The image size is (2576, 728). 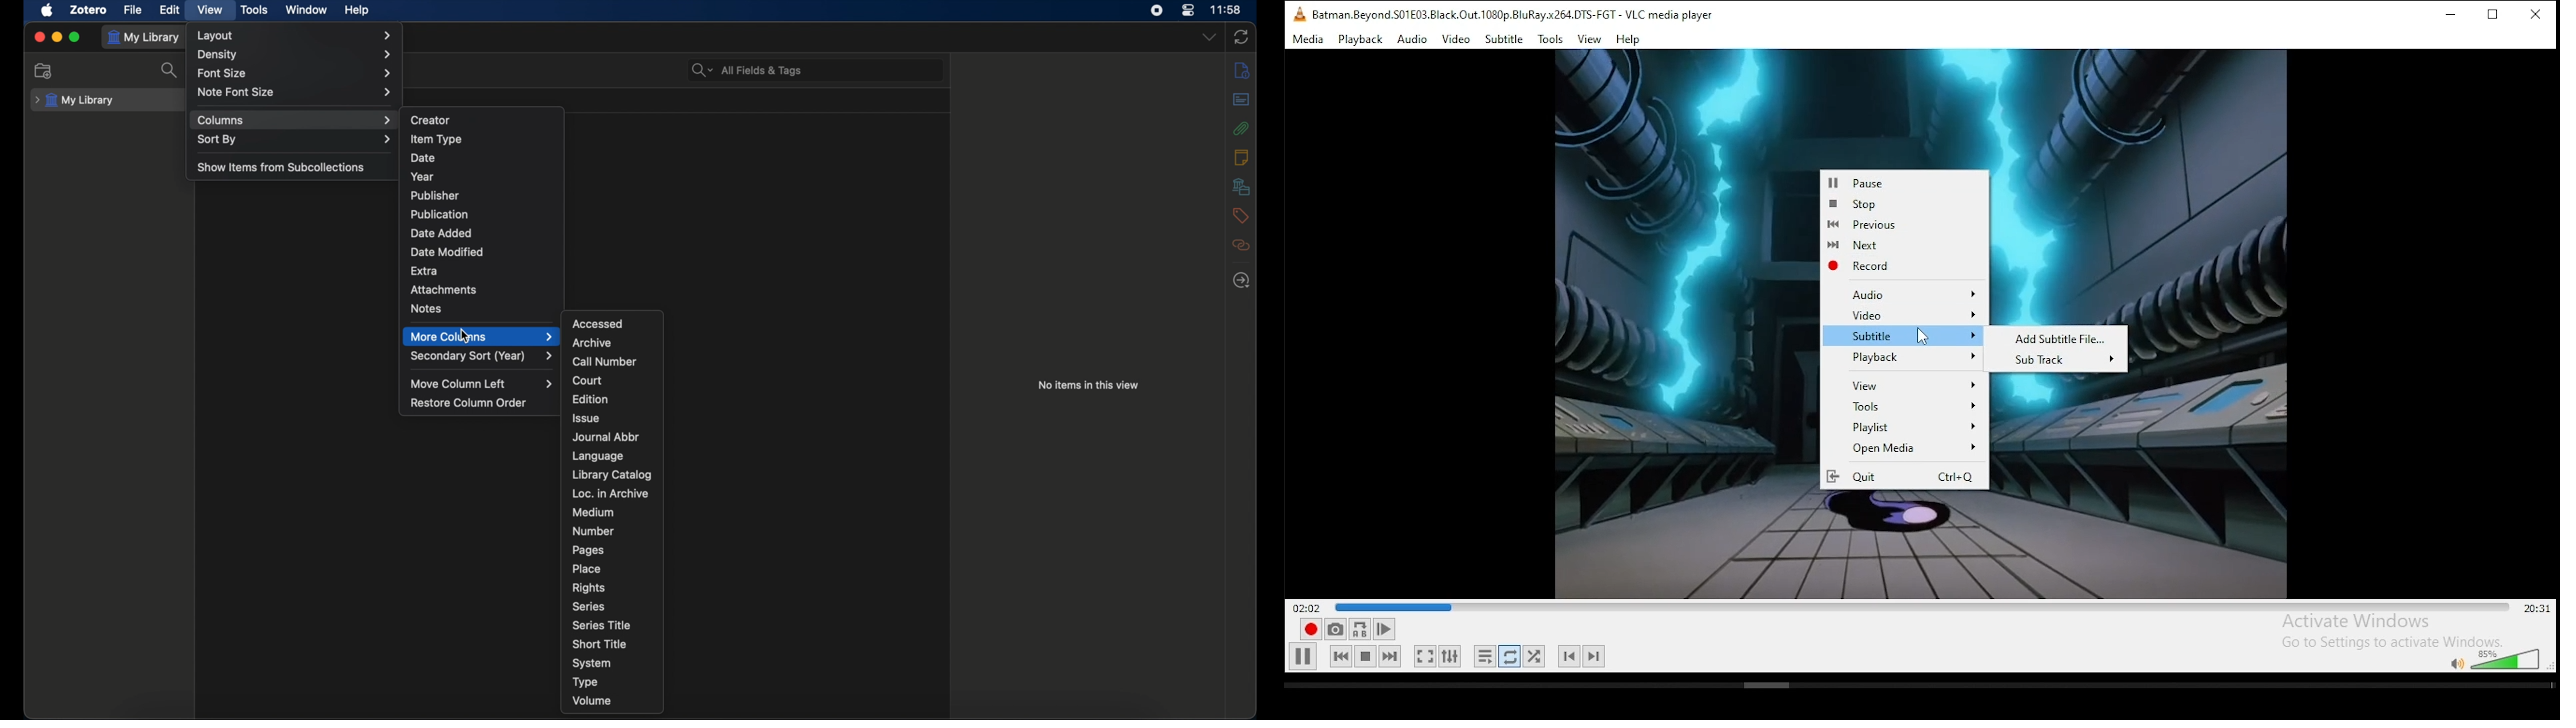 What do you see at coordinates (1588, 39) in the screenshot?
I see `view` at bounding box center [1588, 39].